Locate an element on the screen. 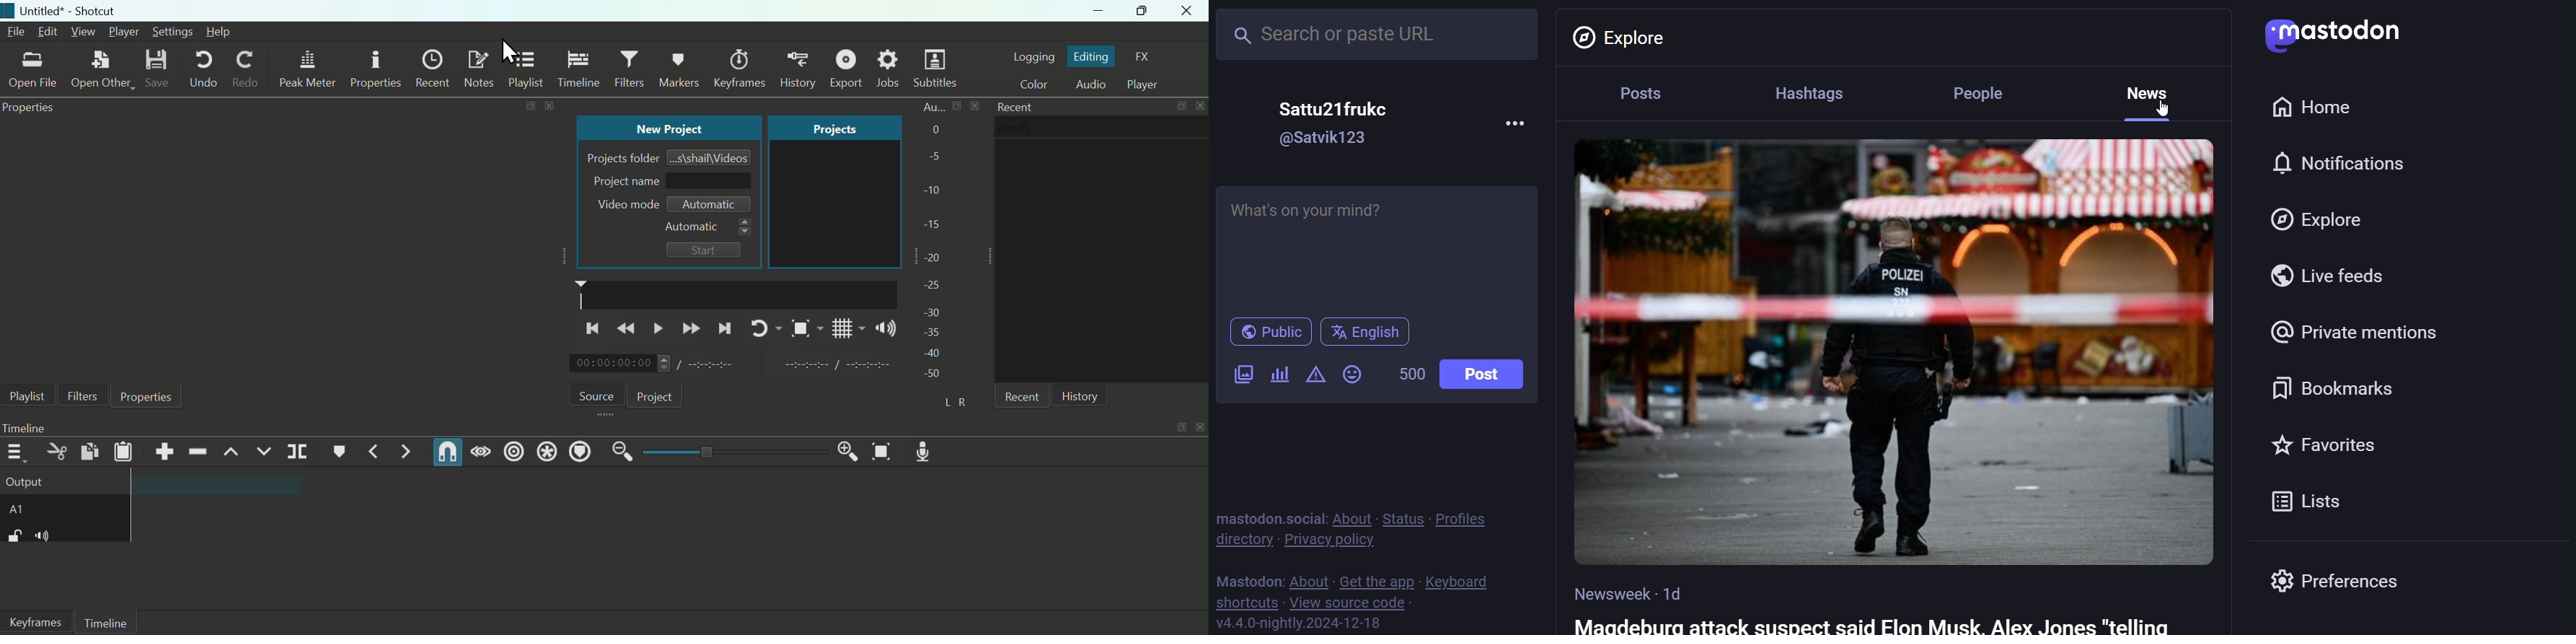  cursor is located at coordinates (2162, 108).